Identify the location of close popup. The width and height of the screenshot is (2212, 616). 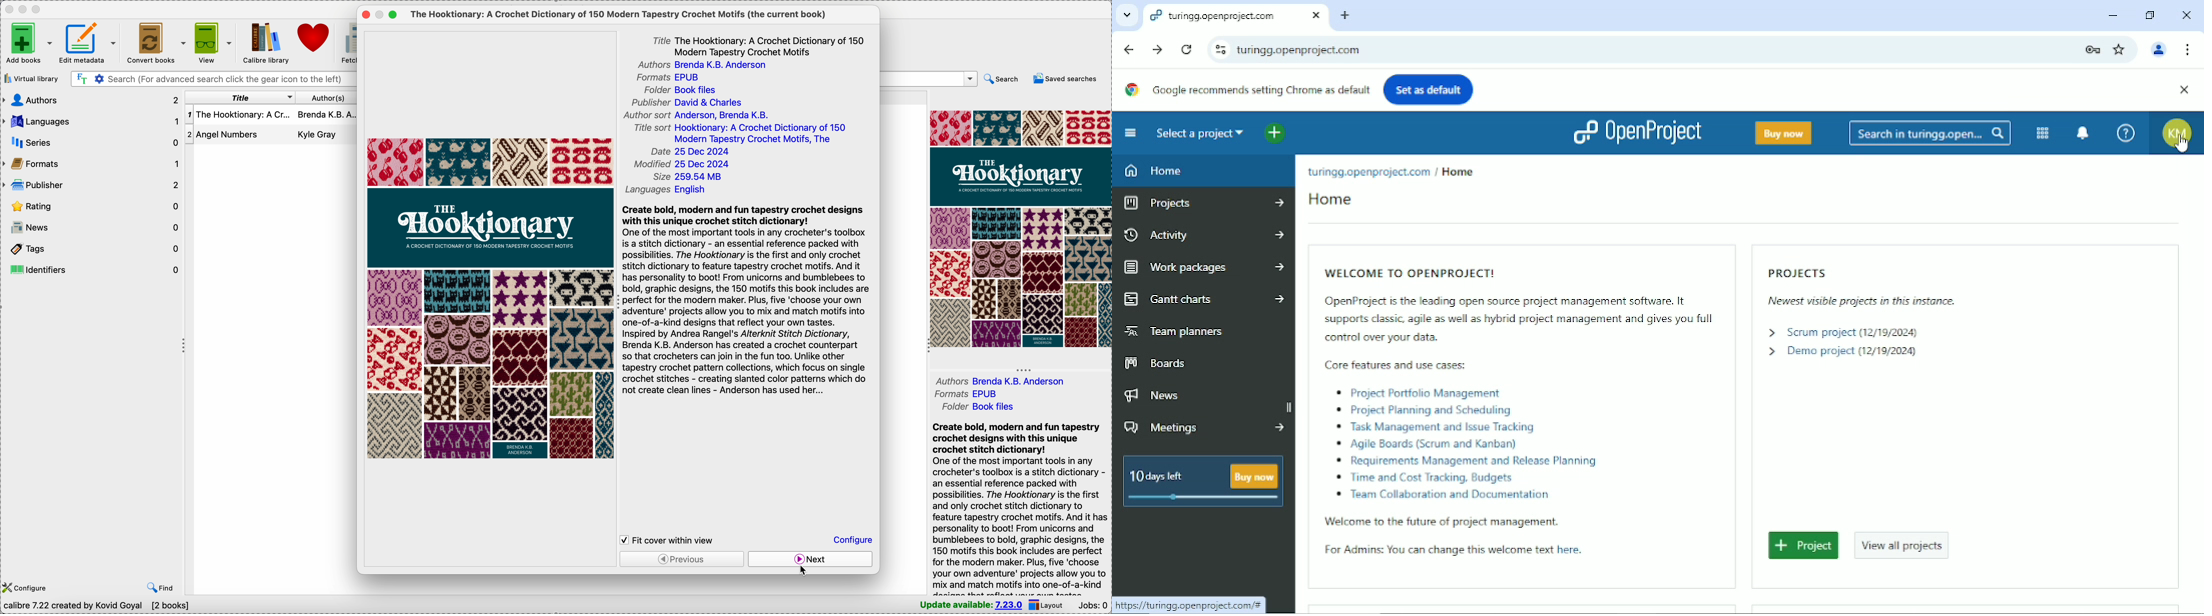
(365, 15).